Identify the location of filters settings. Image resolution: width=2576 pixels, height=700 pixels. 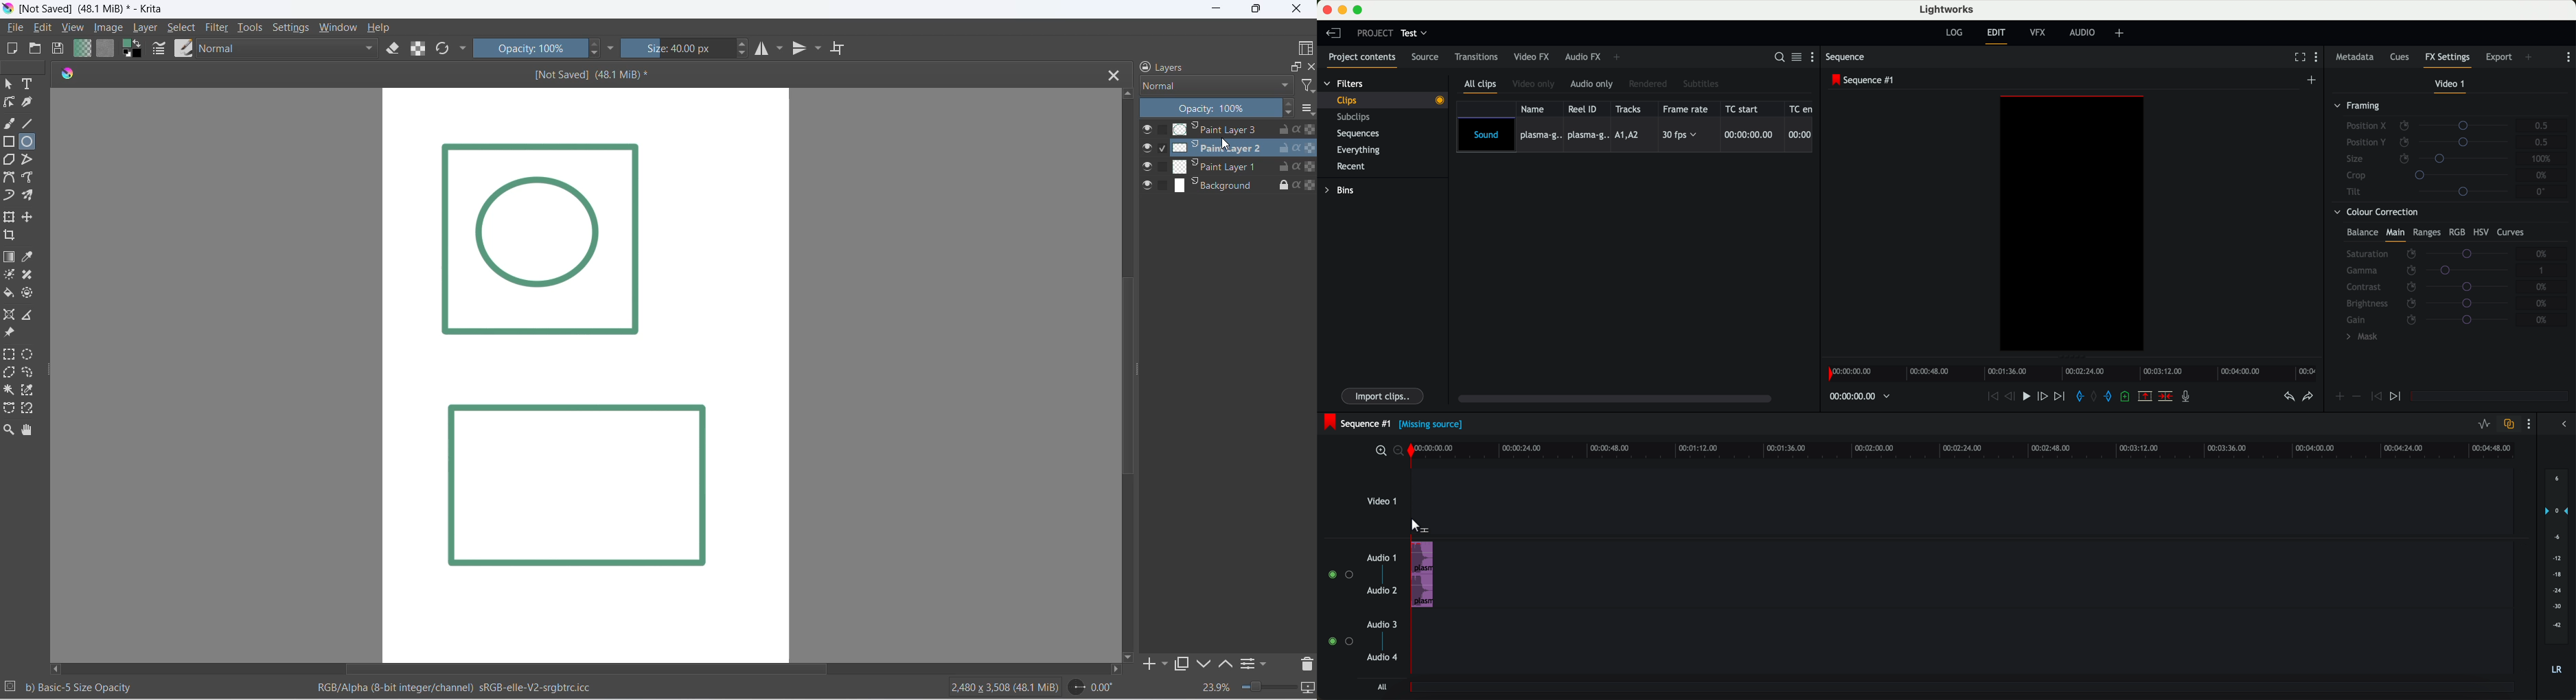
(1267, 662).